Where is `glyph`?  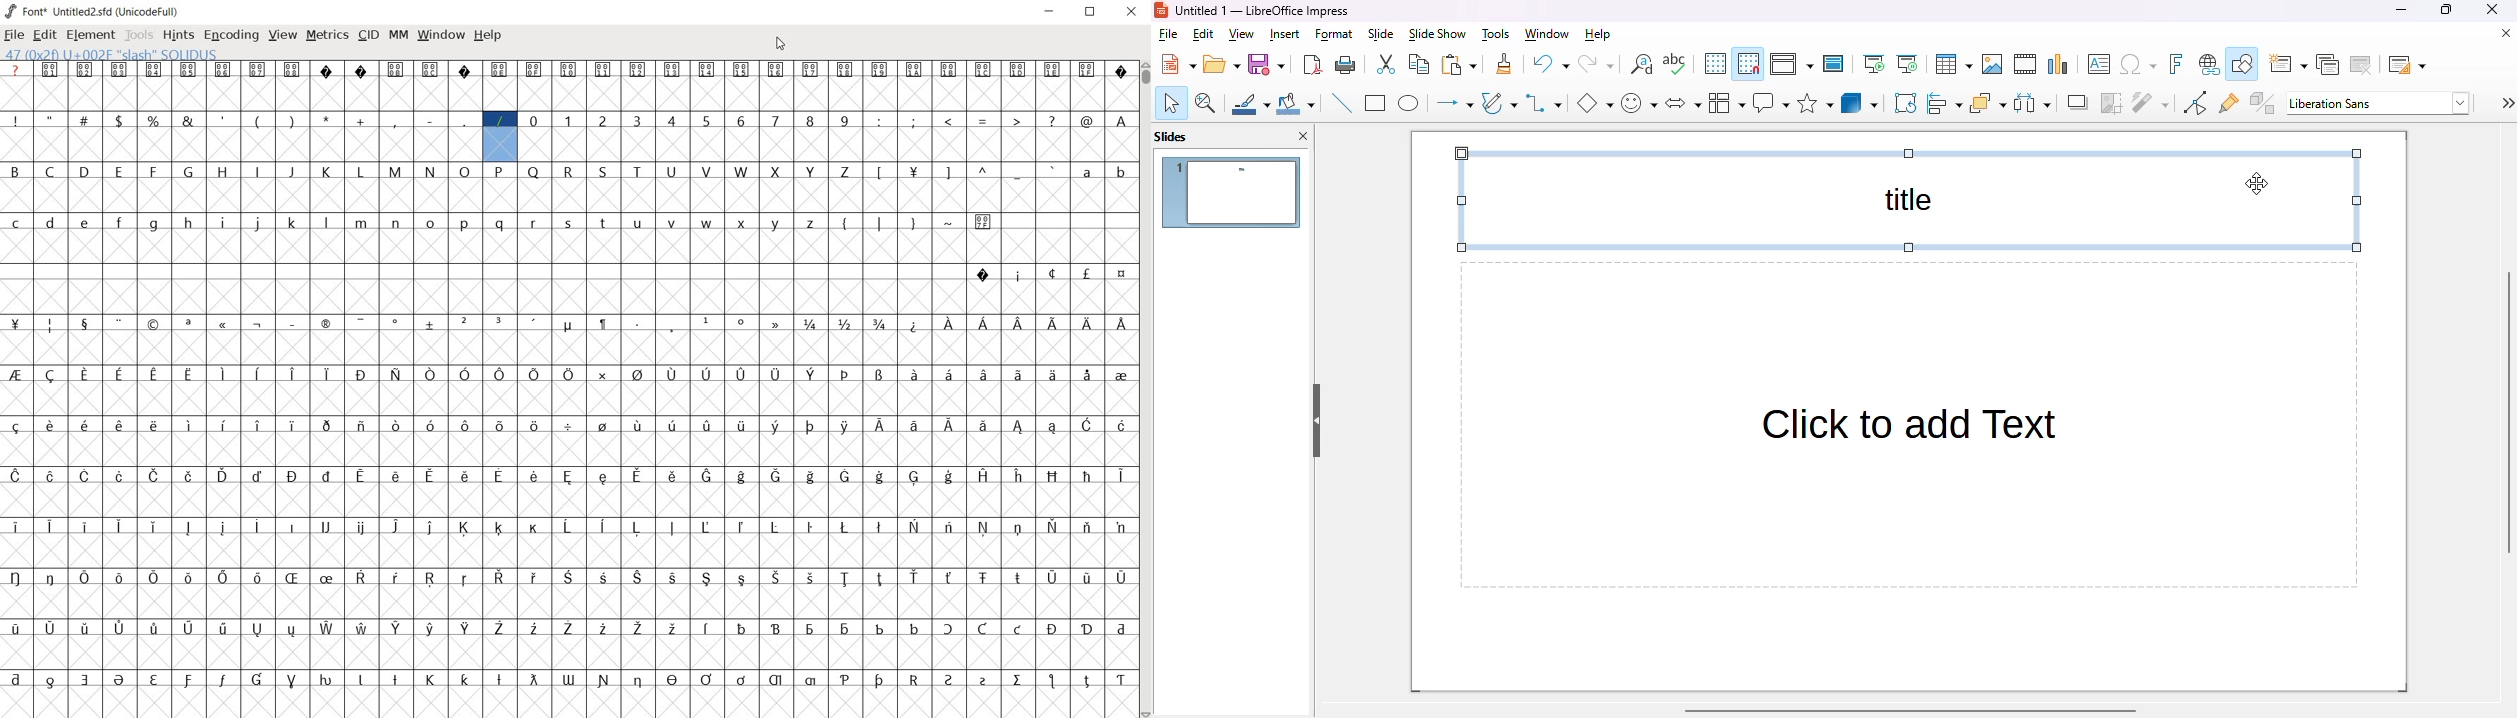
glyph is located at coordinates (707, 578).